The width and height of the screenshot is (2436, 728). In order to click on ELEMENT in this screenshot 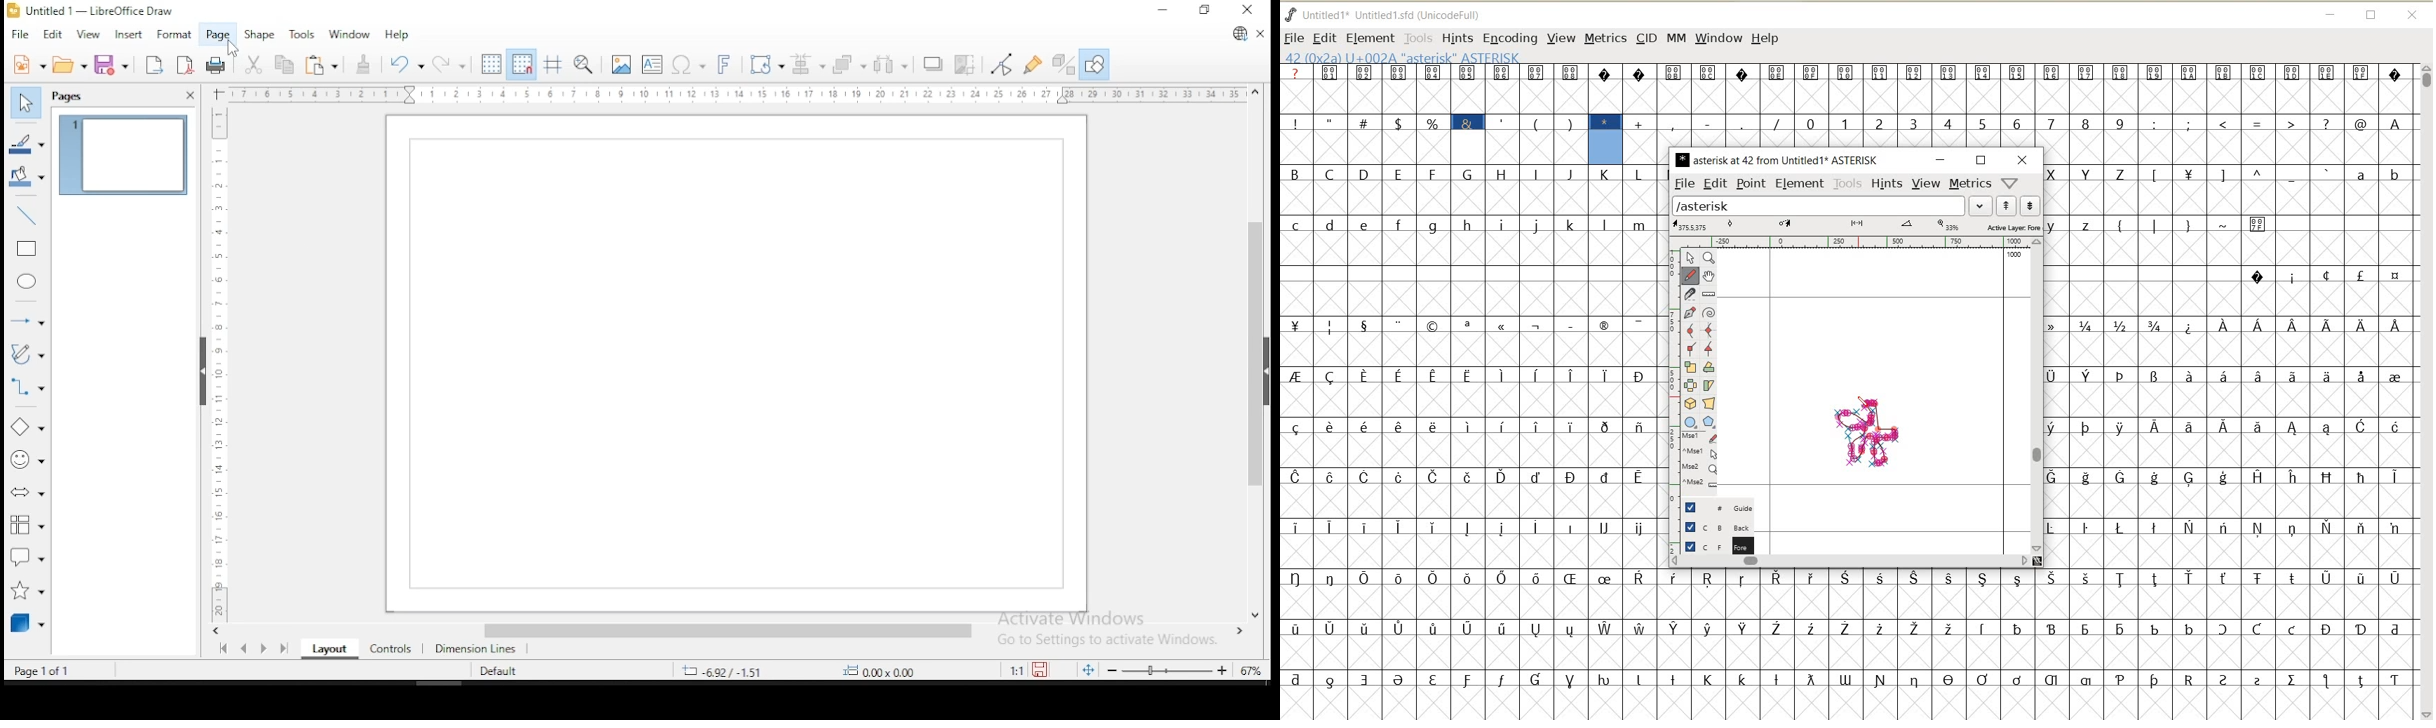, I will do `click(1371, 38)`.